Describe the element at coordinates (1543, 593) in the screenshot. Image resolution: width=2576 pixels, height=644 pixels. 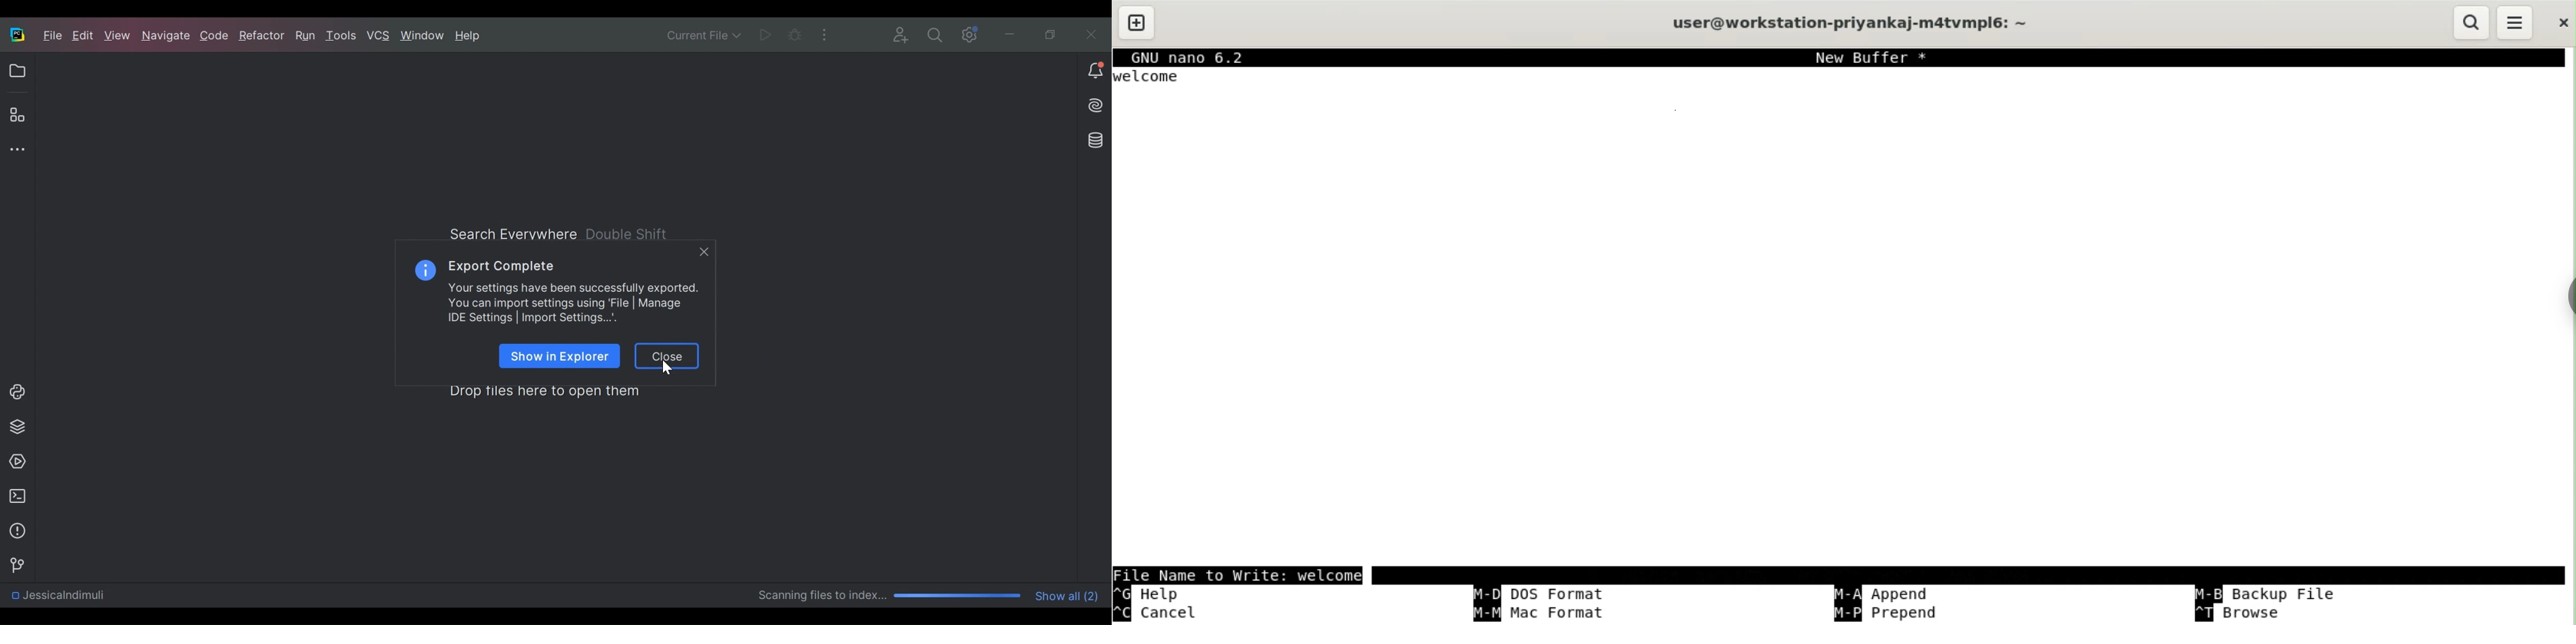
I see `cutdos format` at that location.